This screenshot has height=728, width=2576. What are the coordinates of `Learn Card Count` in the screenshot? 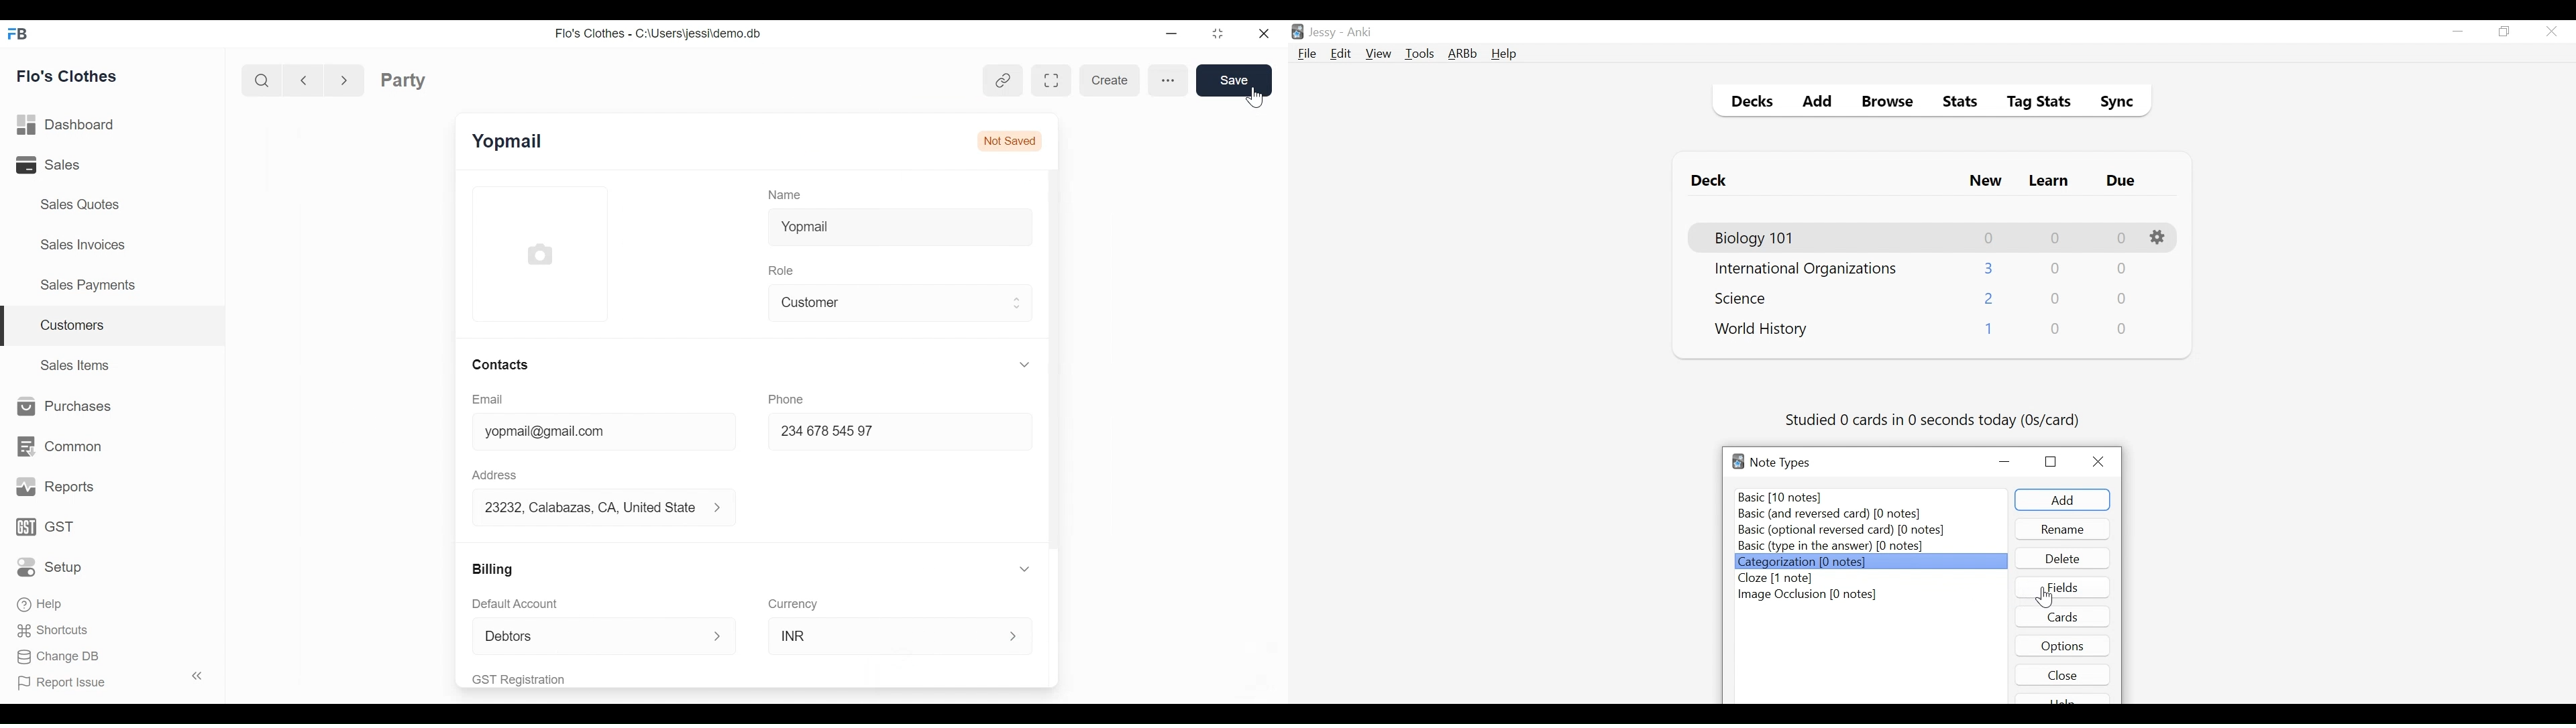 It's located at (2056, 299).